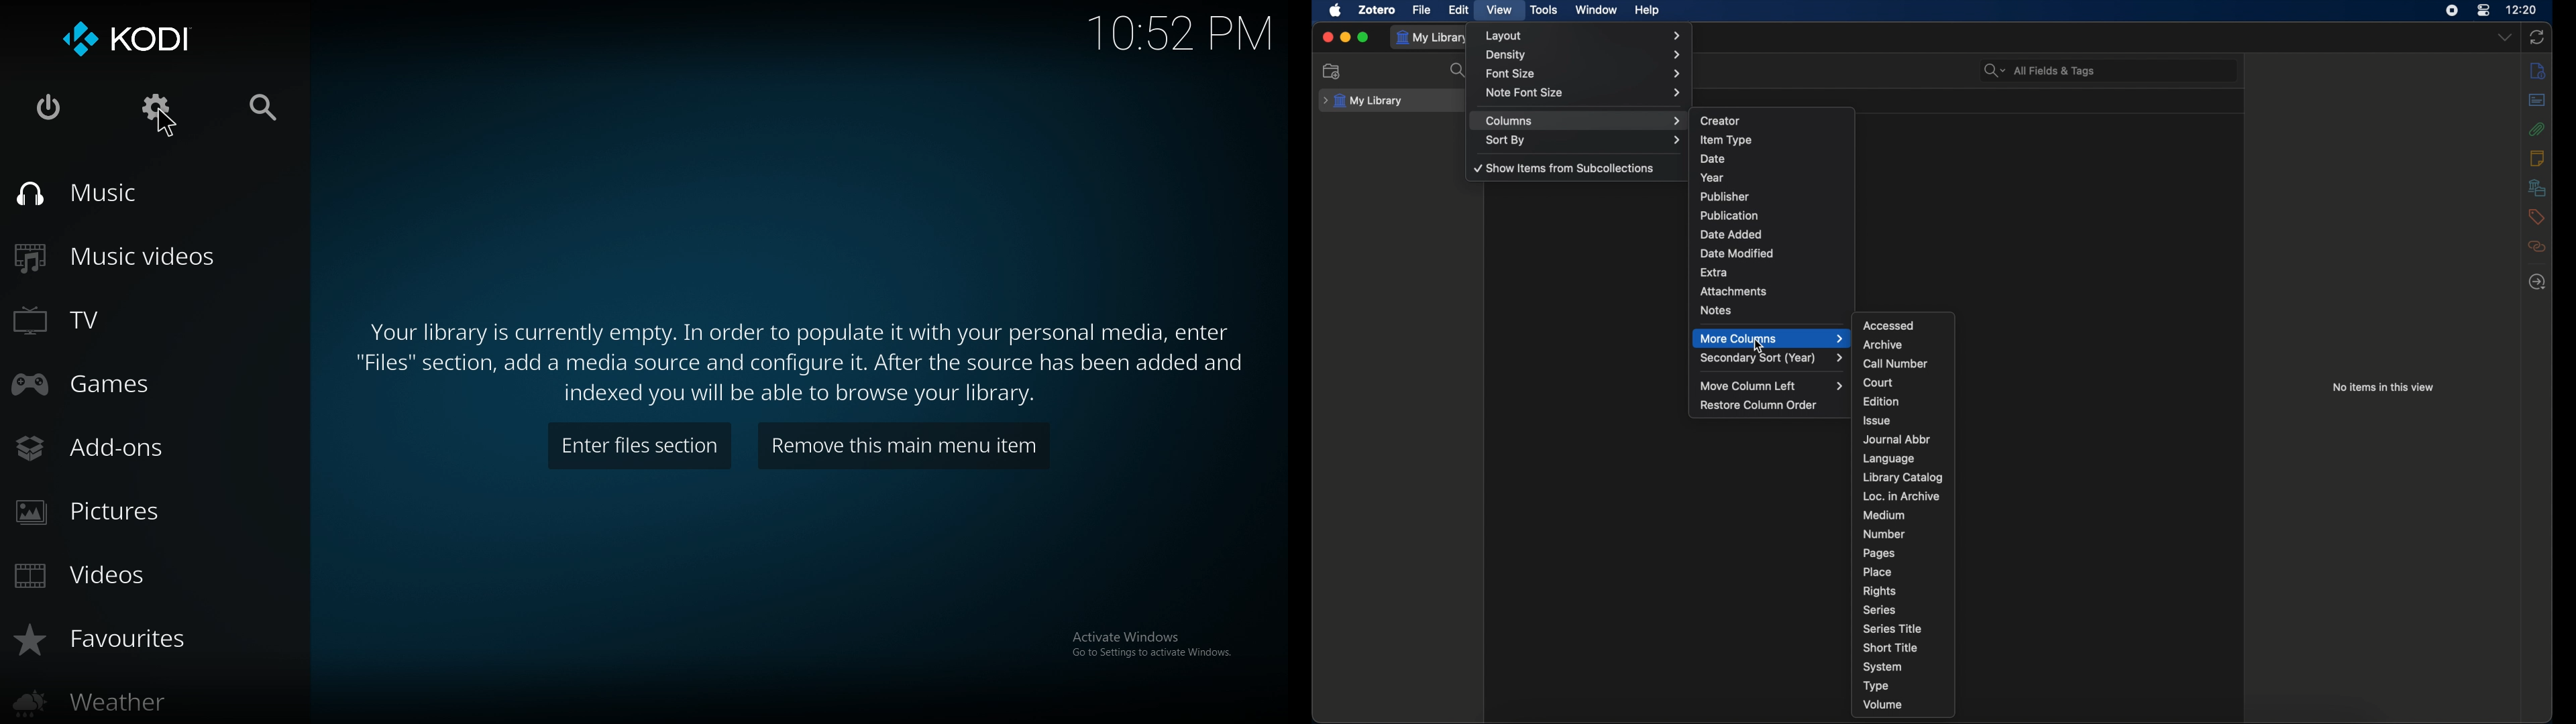 Image resolution: width=2576 pixels, height=728 pixels. What do you see at coordinates (2537, 188) in the screenshot?
I see `libraries` at bounding box center [2537, 188].